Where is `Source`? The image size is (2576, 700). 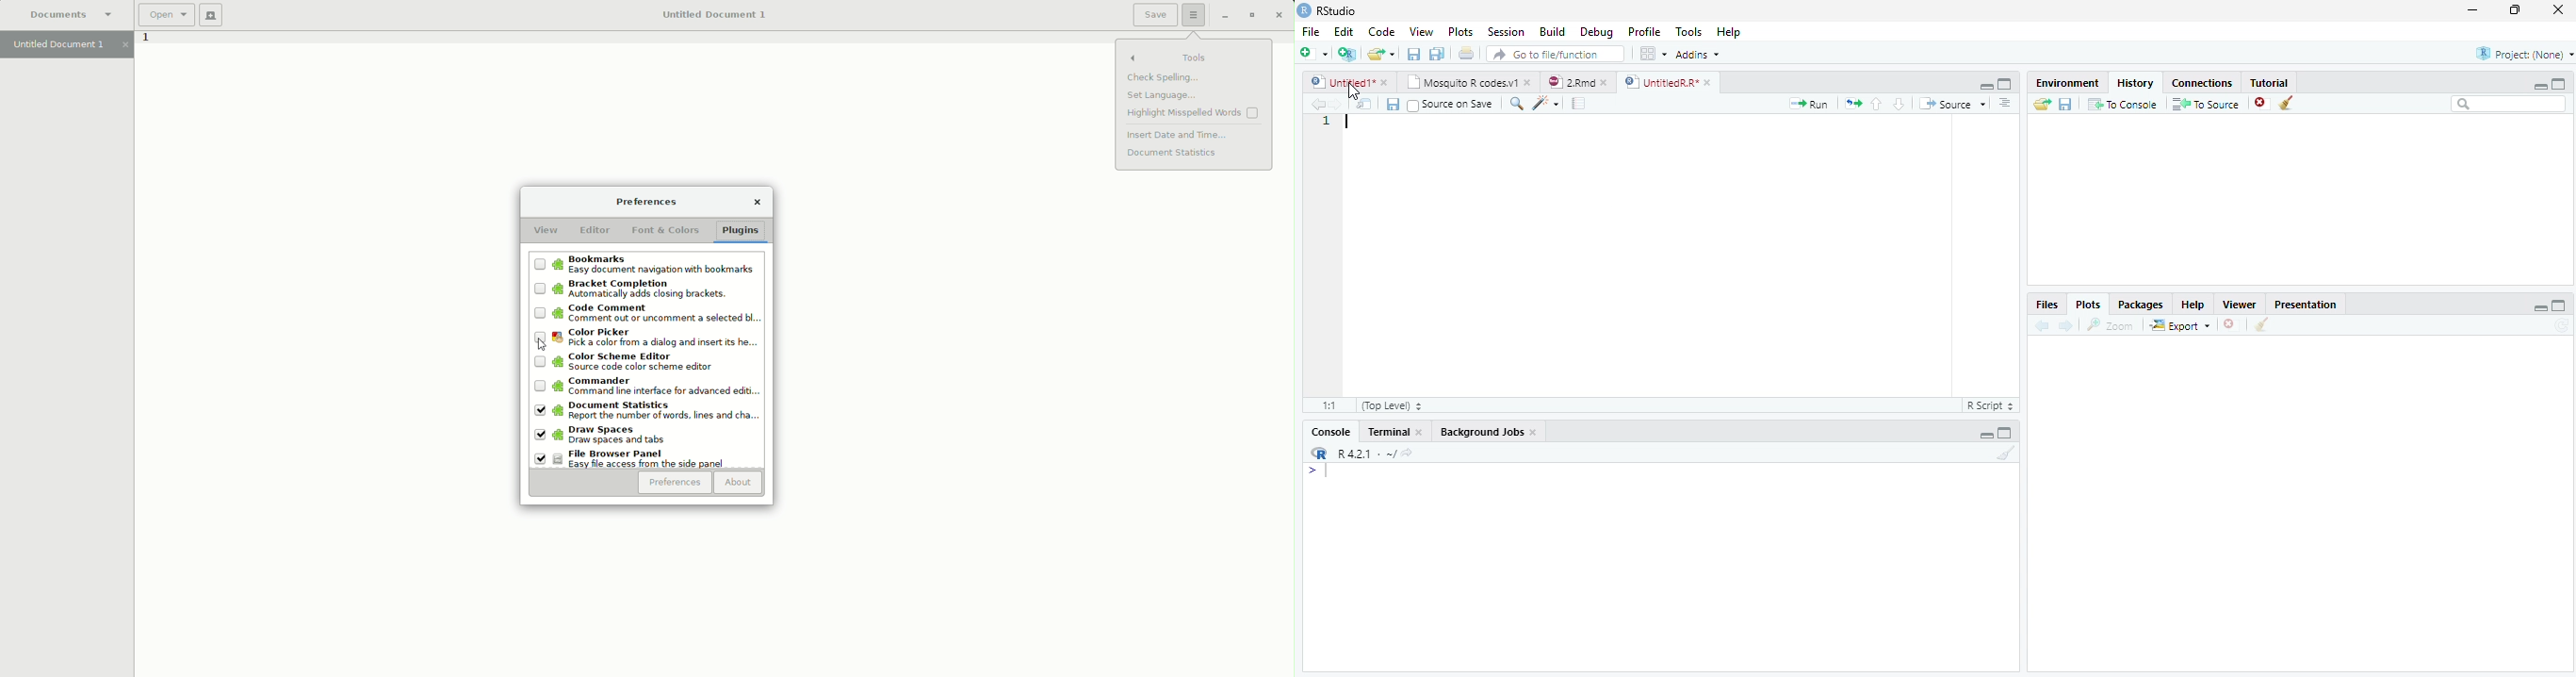 Source is located at coordinates (1955, 105).